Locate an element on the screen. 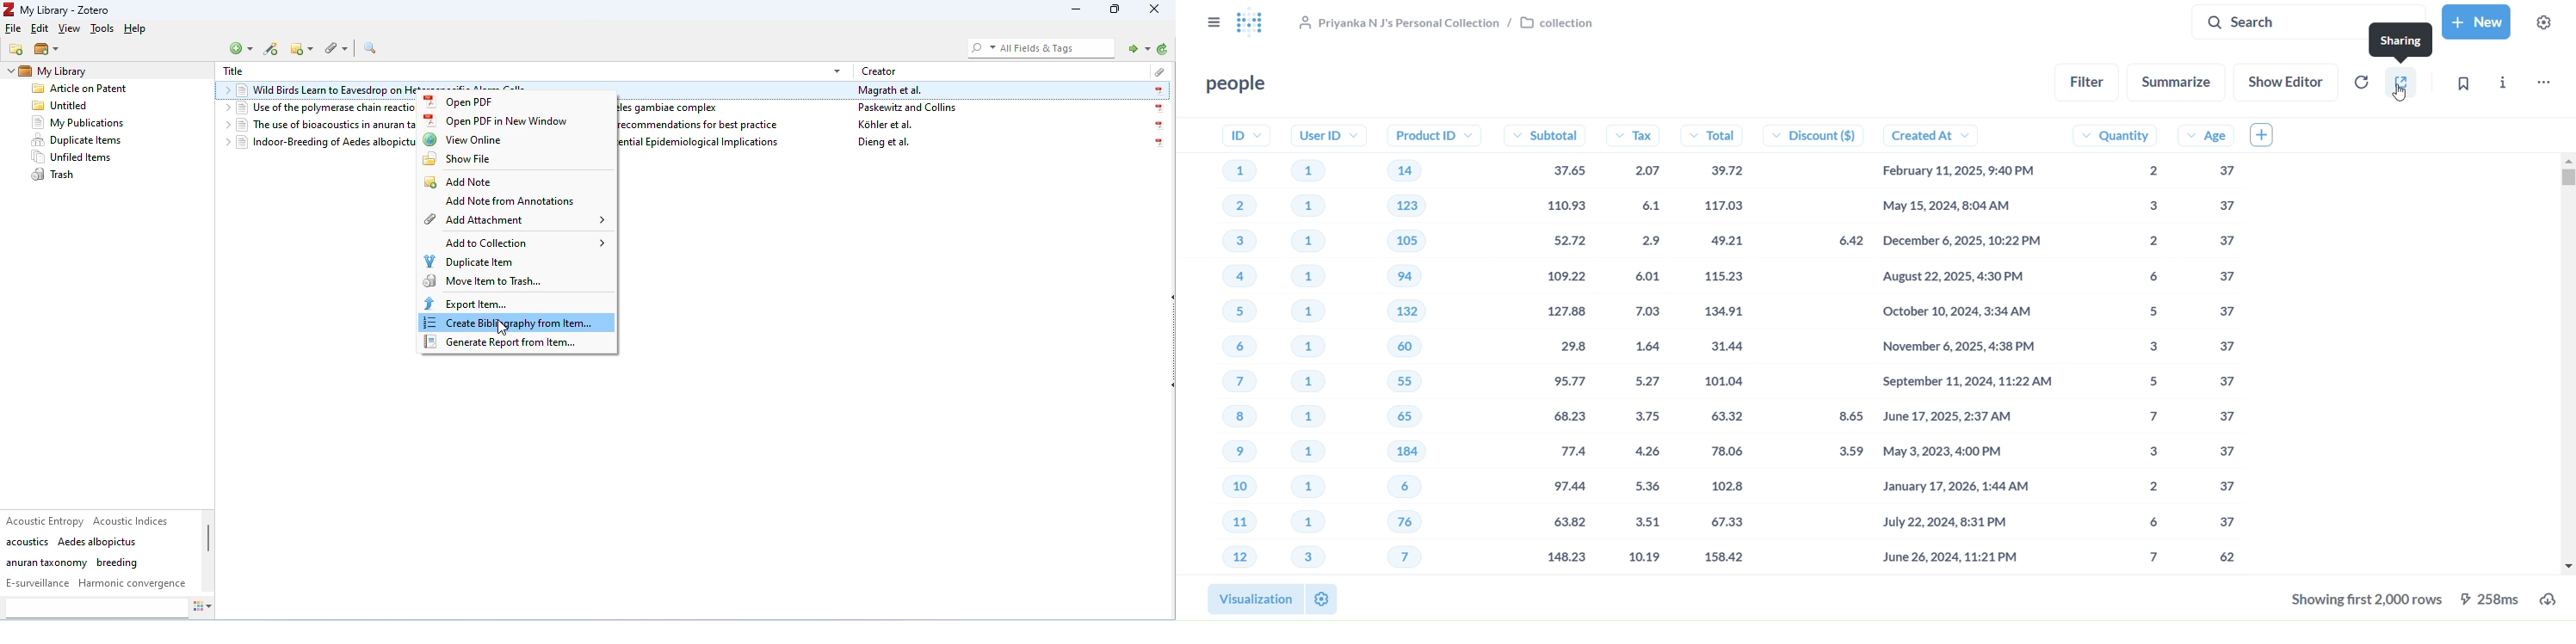 The width and height of the screenshot is (2576, 644). new library is located at coordinates (47, 50).